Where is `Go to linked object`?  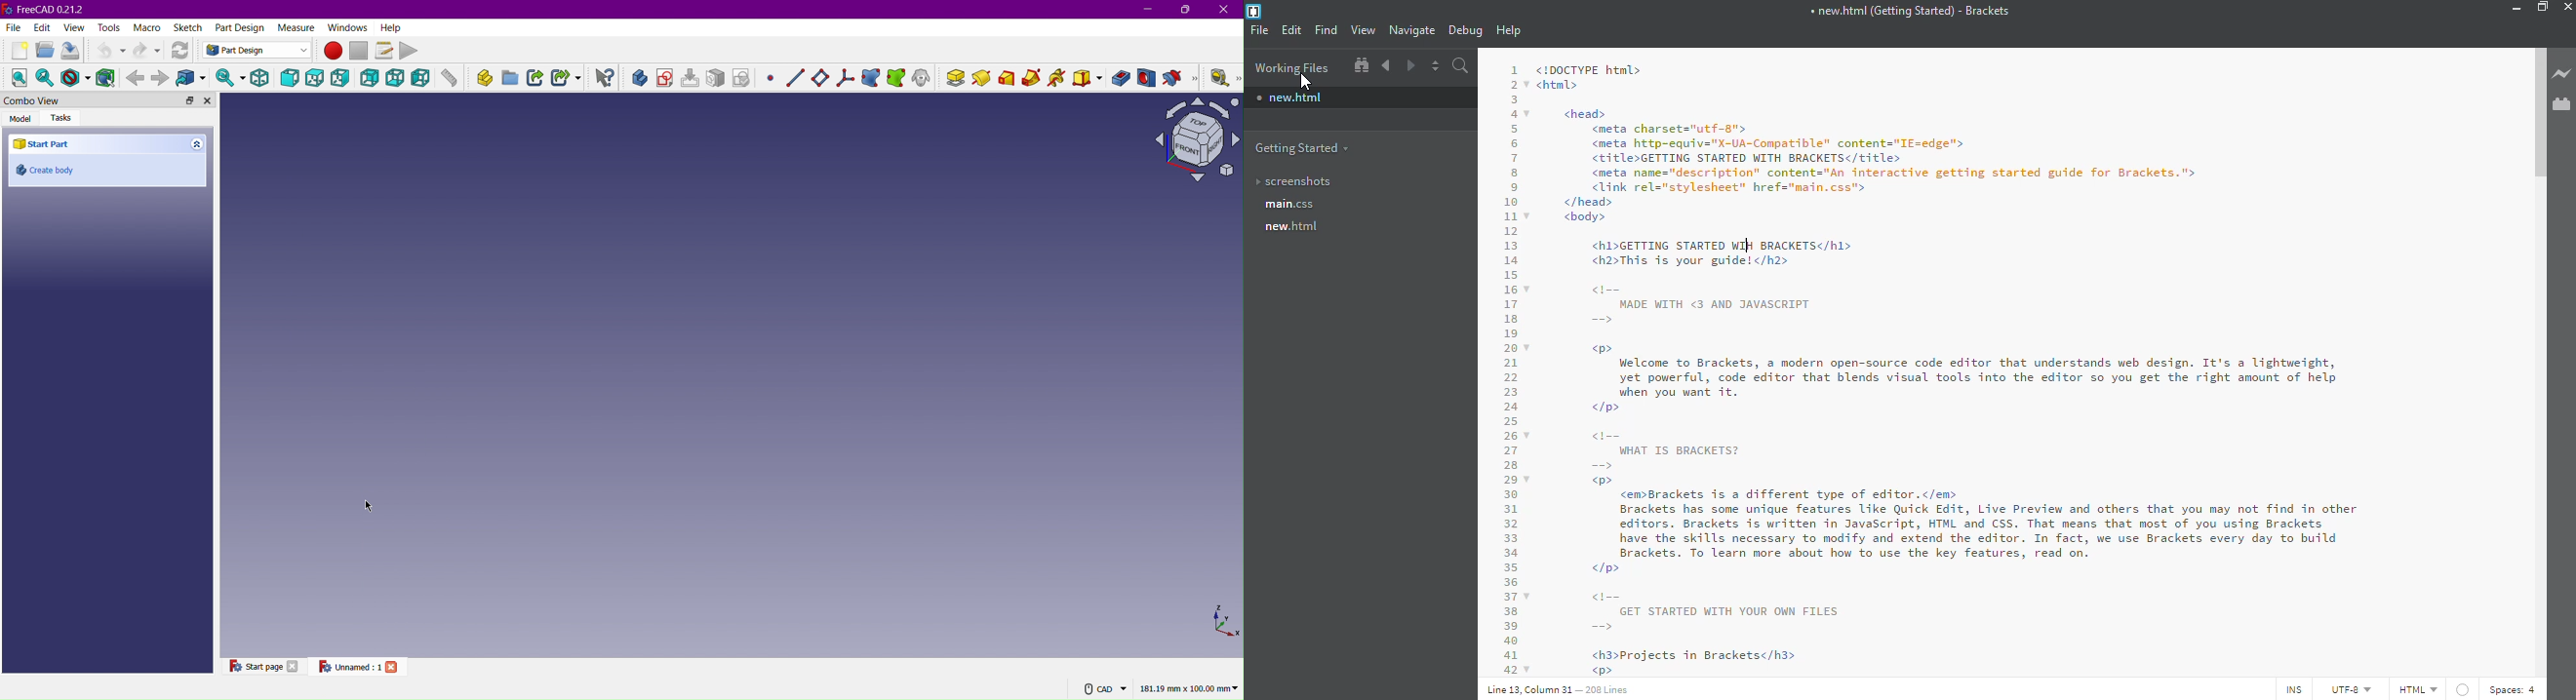 Go to linked object is located at coordinates (191, 78).